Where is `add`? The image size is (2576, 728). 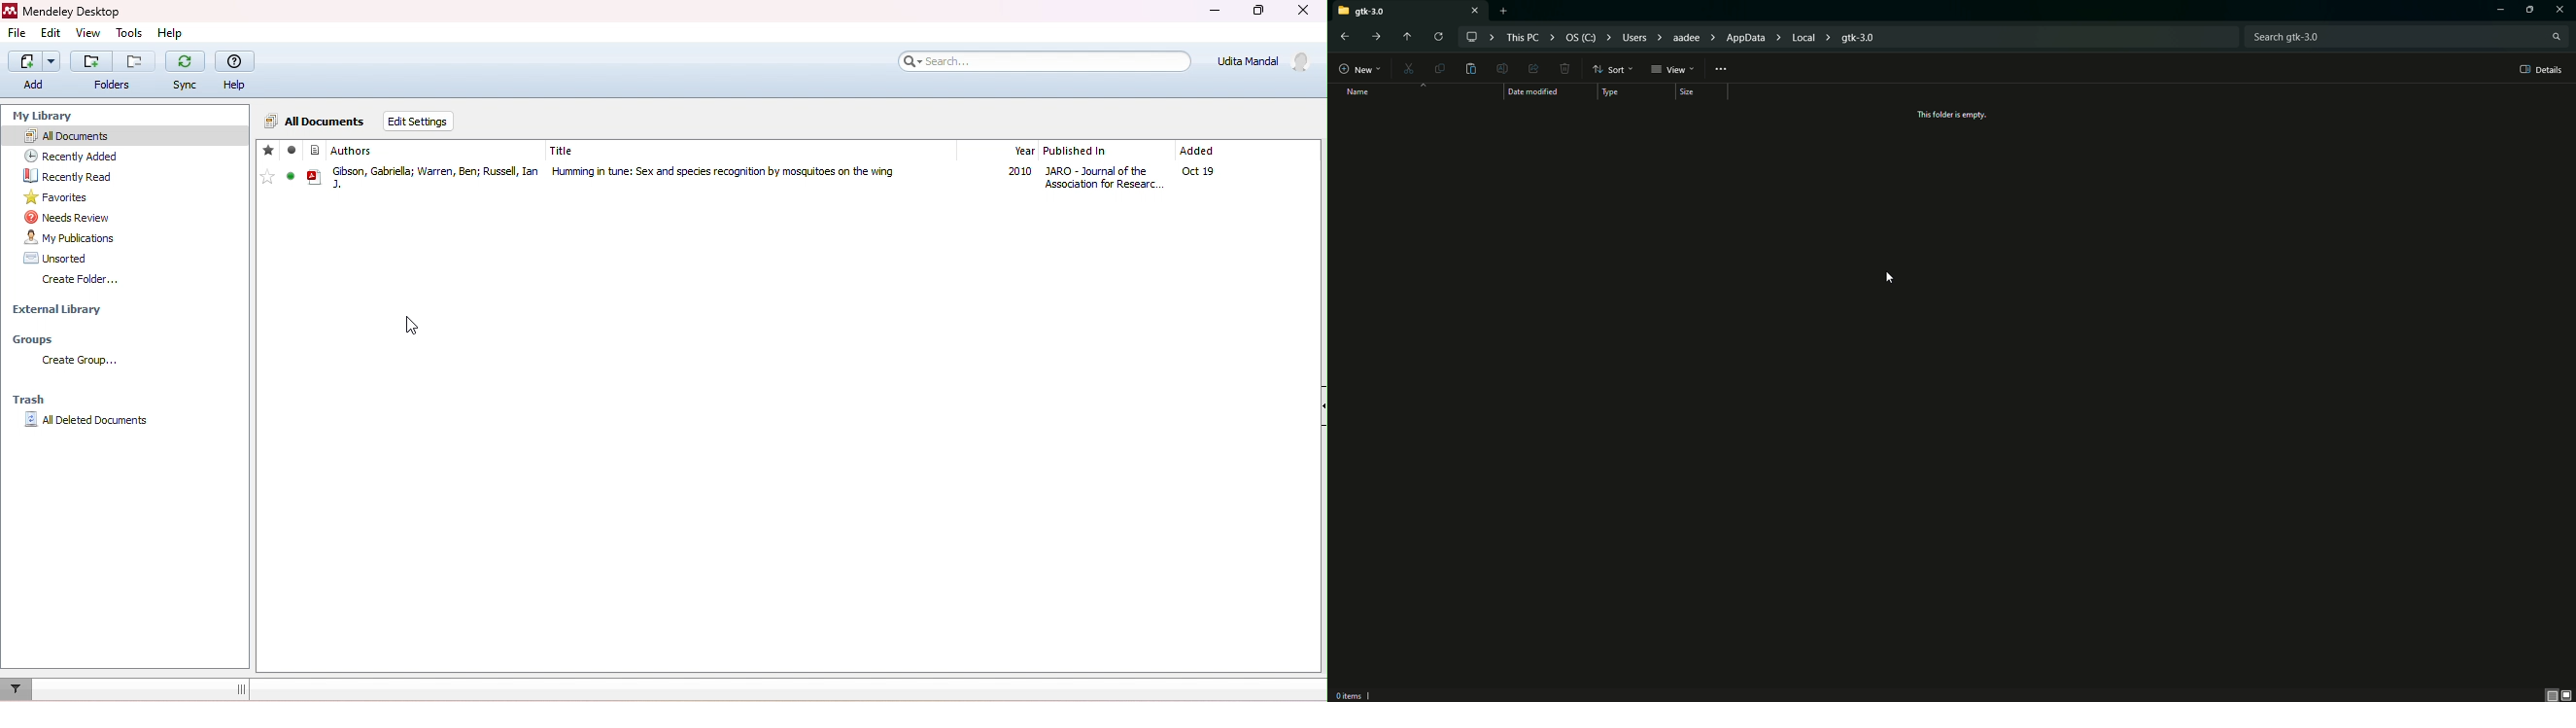
add is located at coordinates (33, 69).